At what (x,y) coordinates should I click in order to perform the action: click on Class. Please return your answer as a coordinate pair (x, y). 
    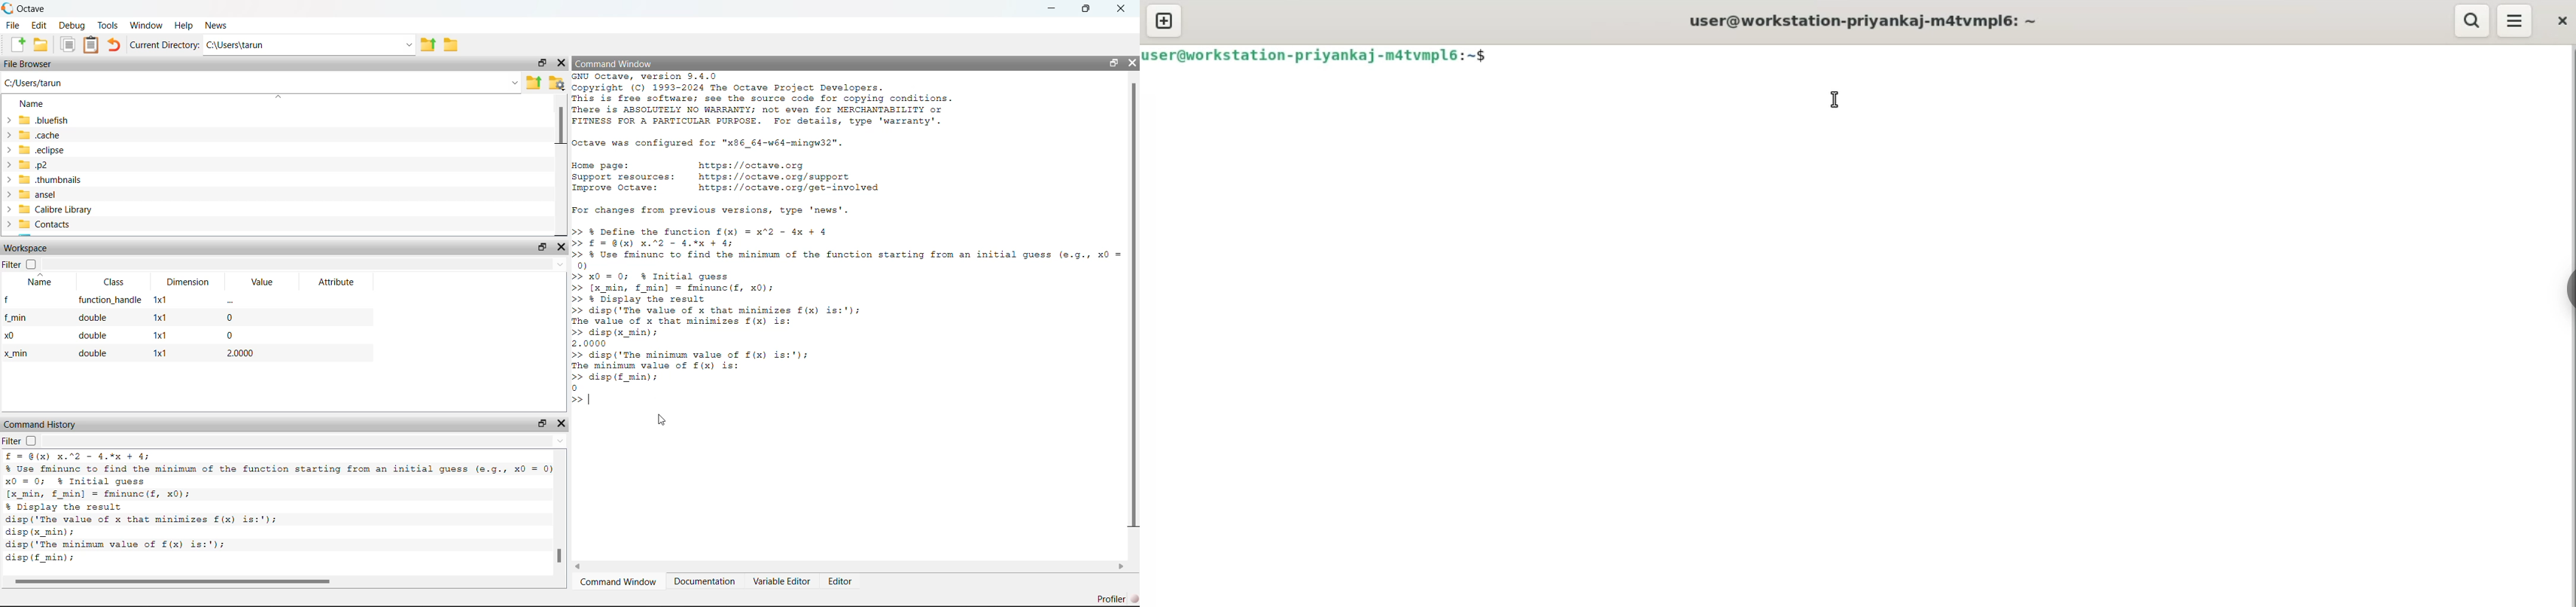
    Looking at the image, I should click on (113, 280).